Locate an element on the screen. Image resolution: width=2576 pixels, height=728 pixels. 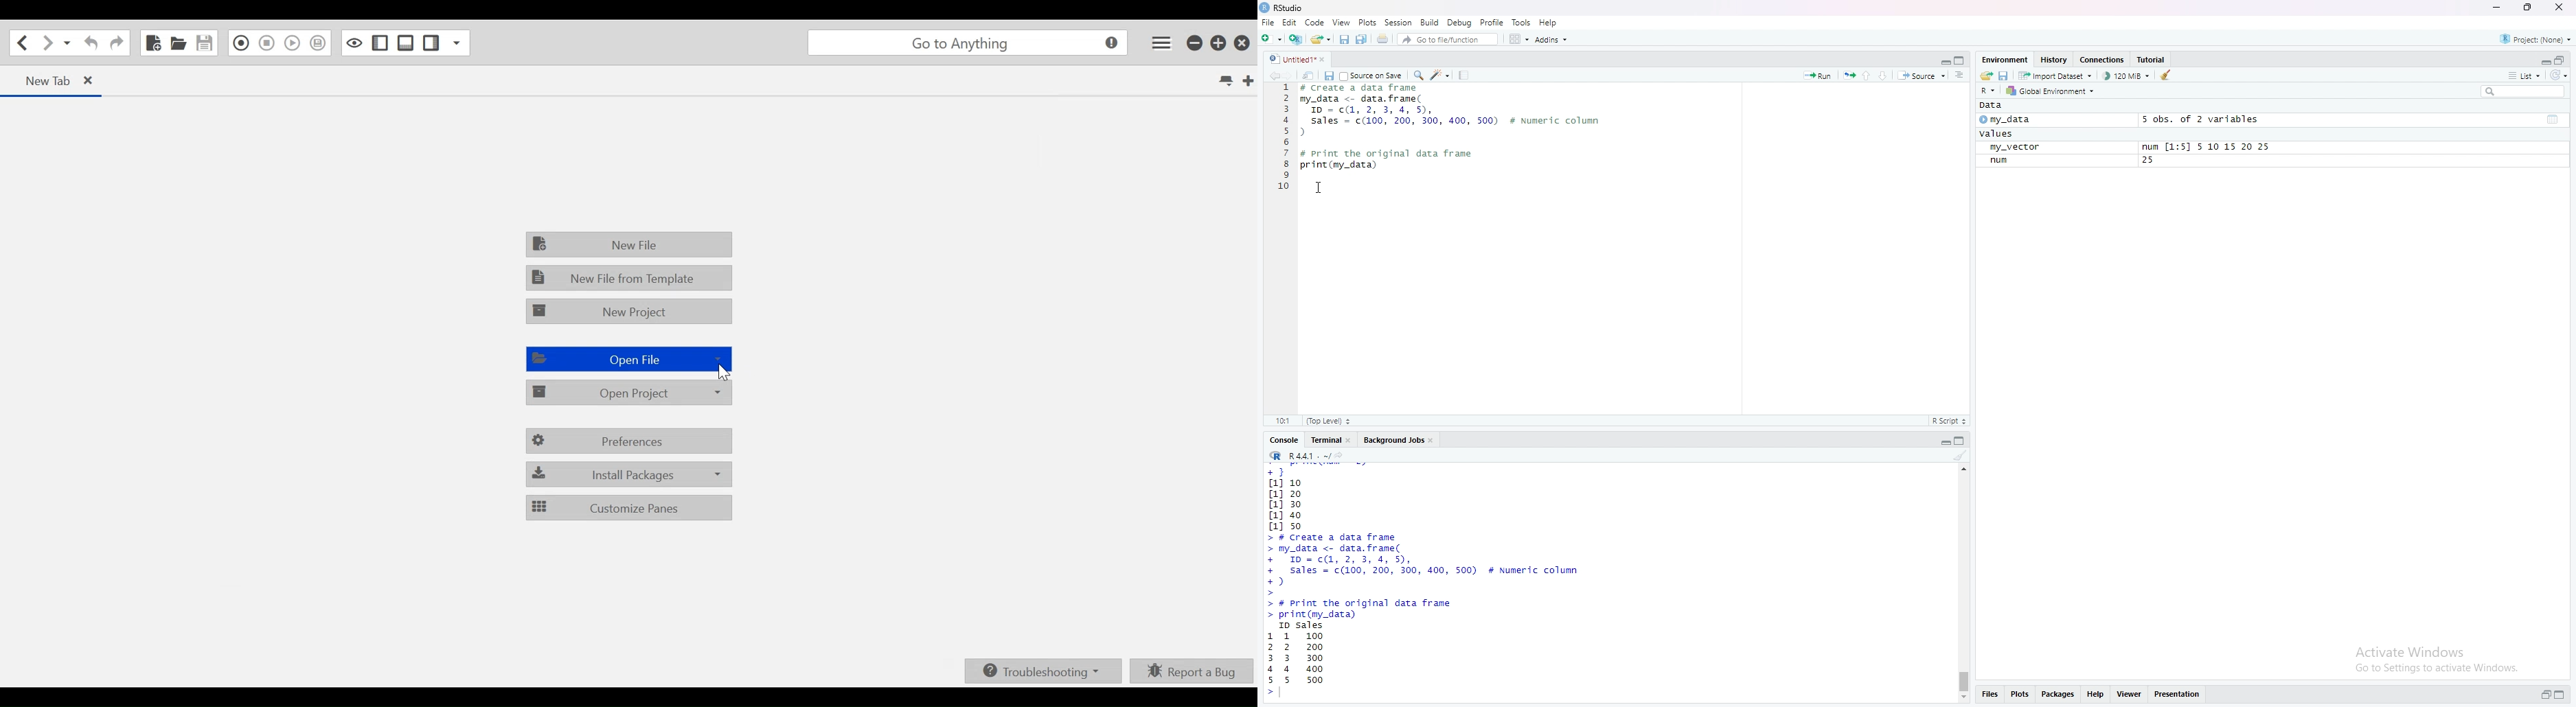
source on save is located at coordinates (1373, 77).